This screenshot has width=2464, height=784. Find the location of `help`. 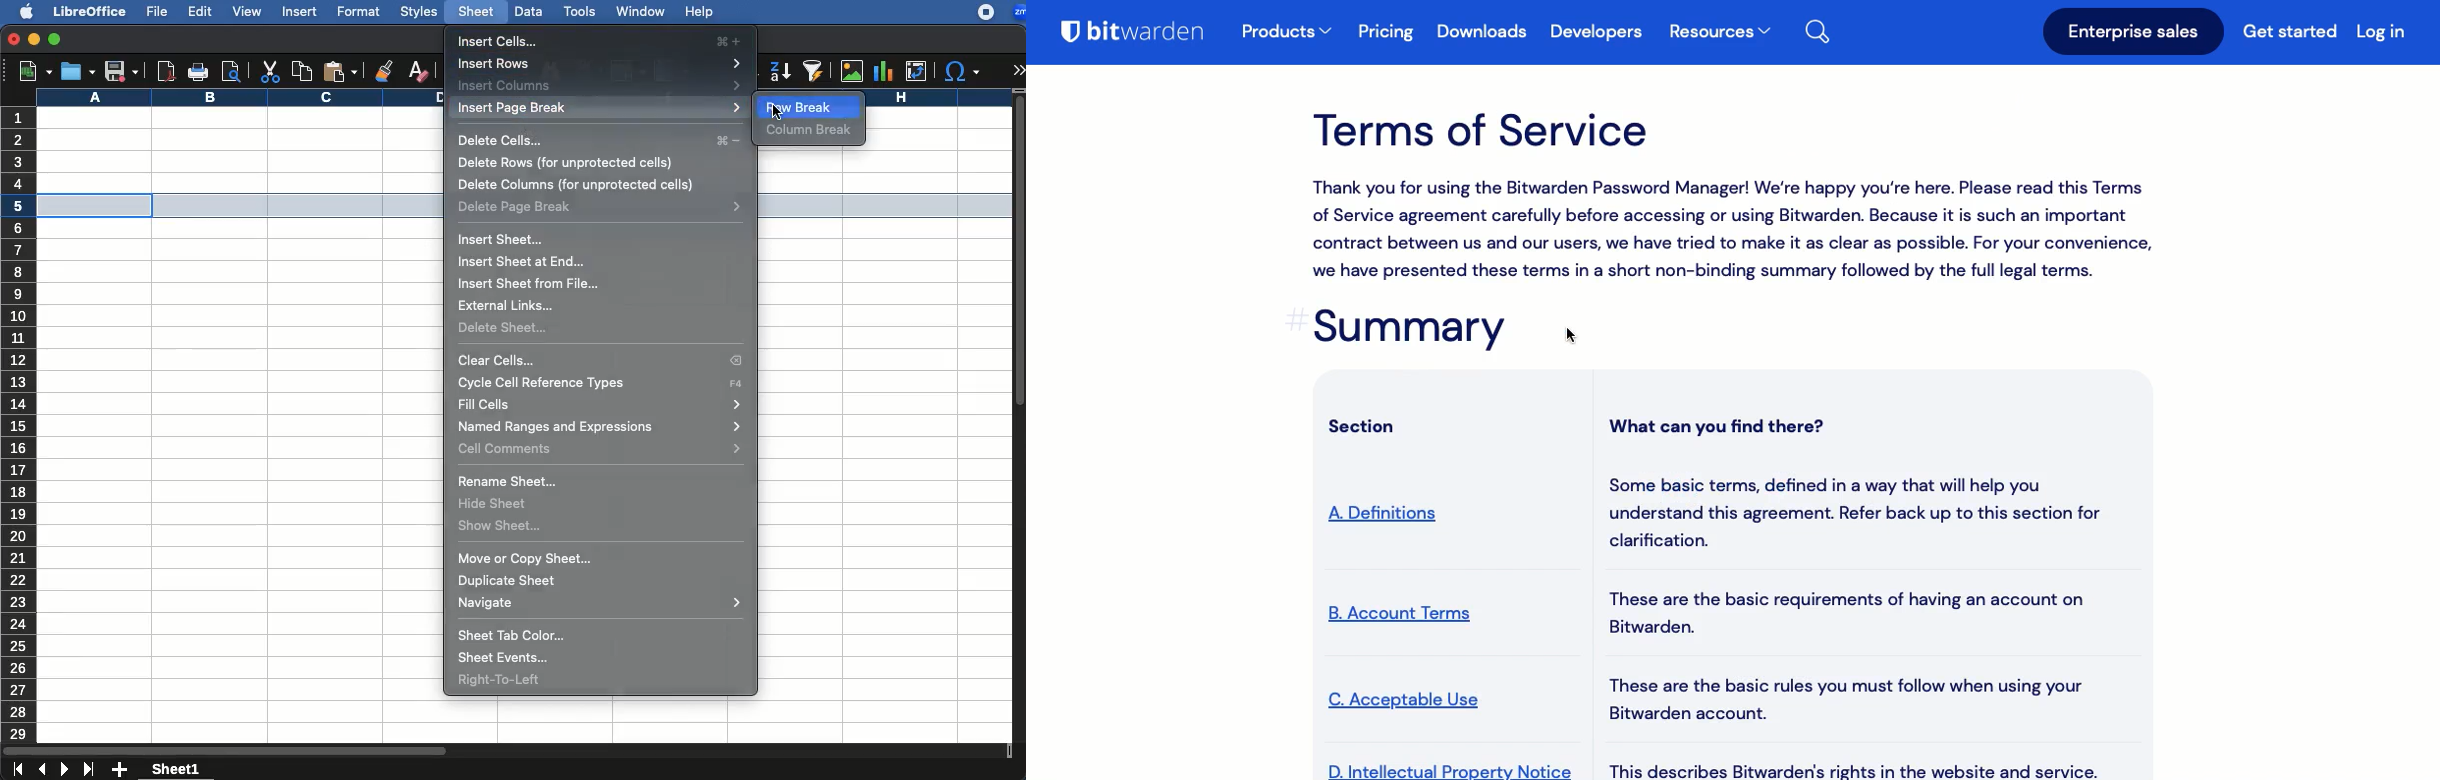

help is located at coordinates (698, 12).